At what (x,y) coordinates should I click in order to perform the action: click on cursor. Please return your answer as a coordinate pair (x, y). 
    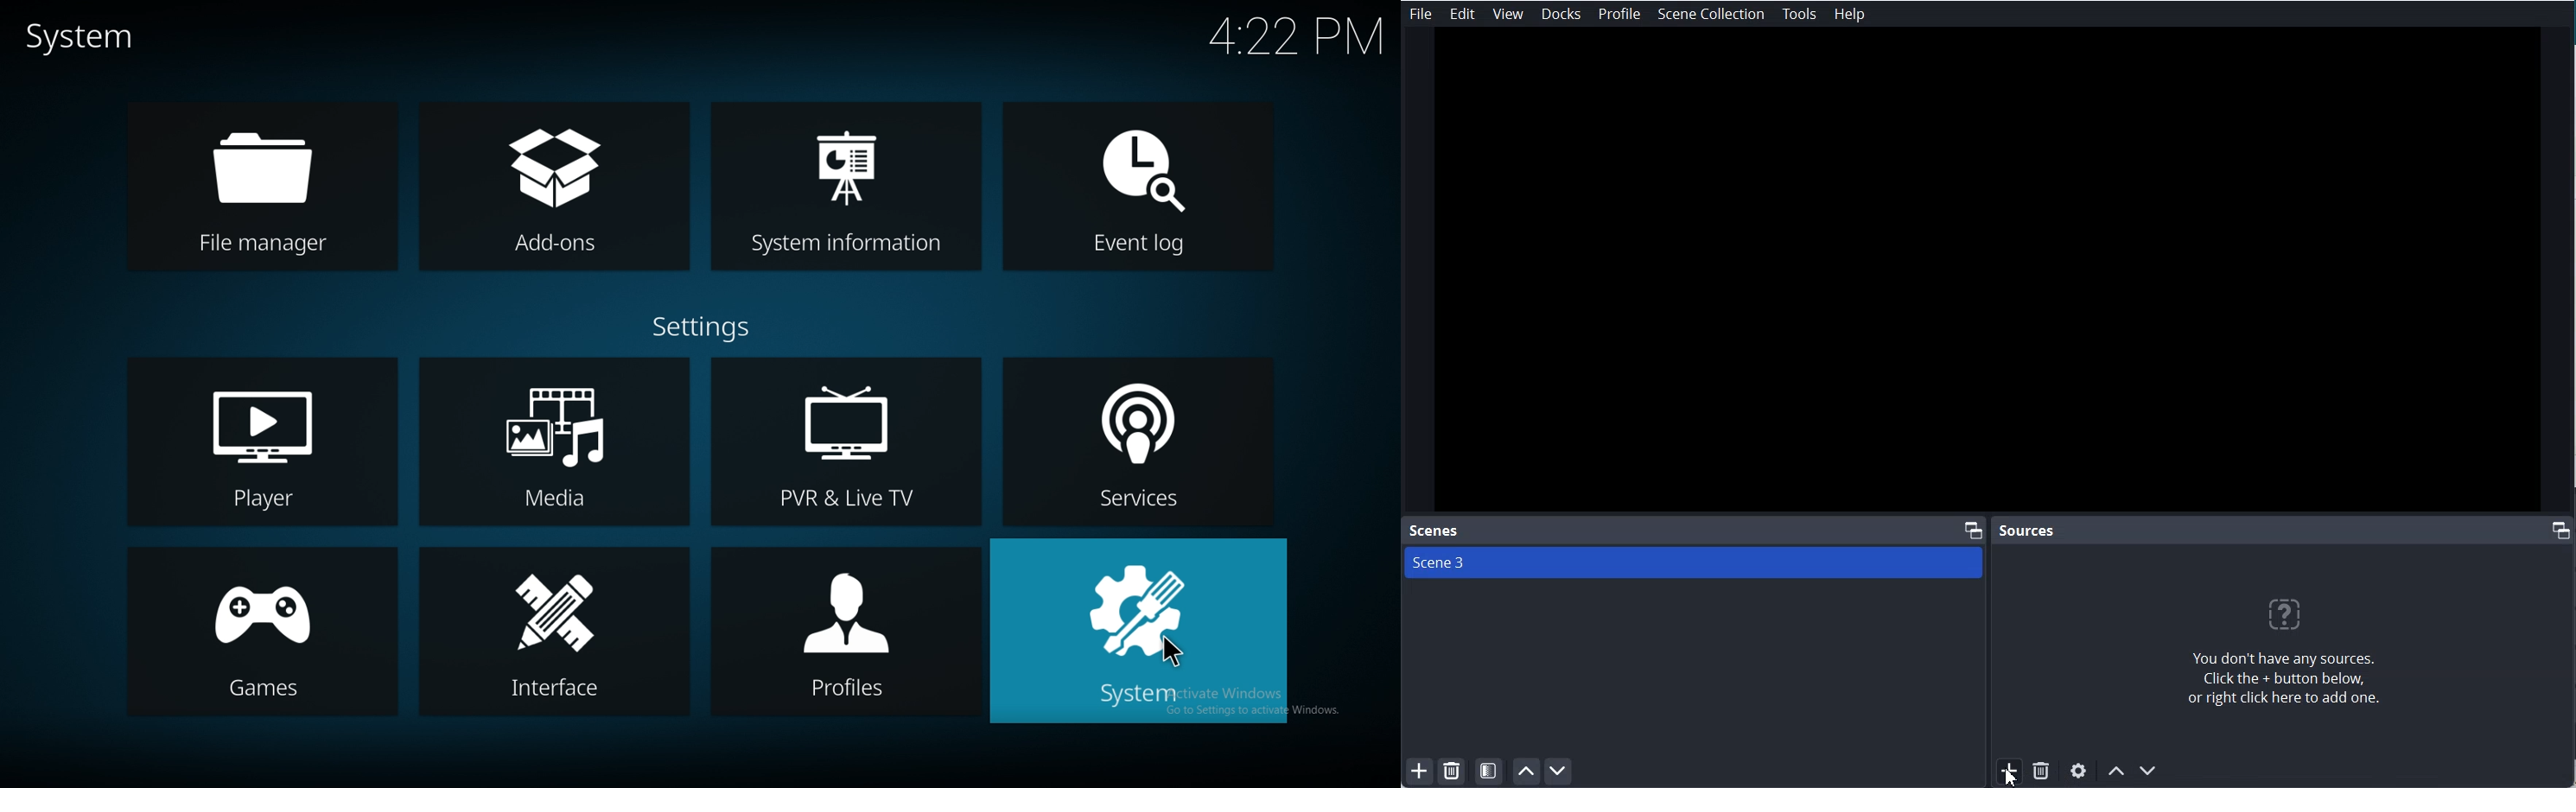
    Looking at the image, I should click on (2011, 774).